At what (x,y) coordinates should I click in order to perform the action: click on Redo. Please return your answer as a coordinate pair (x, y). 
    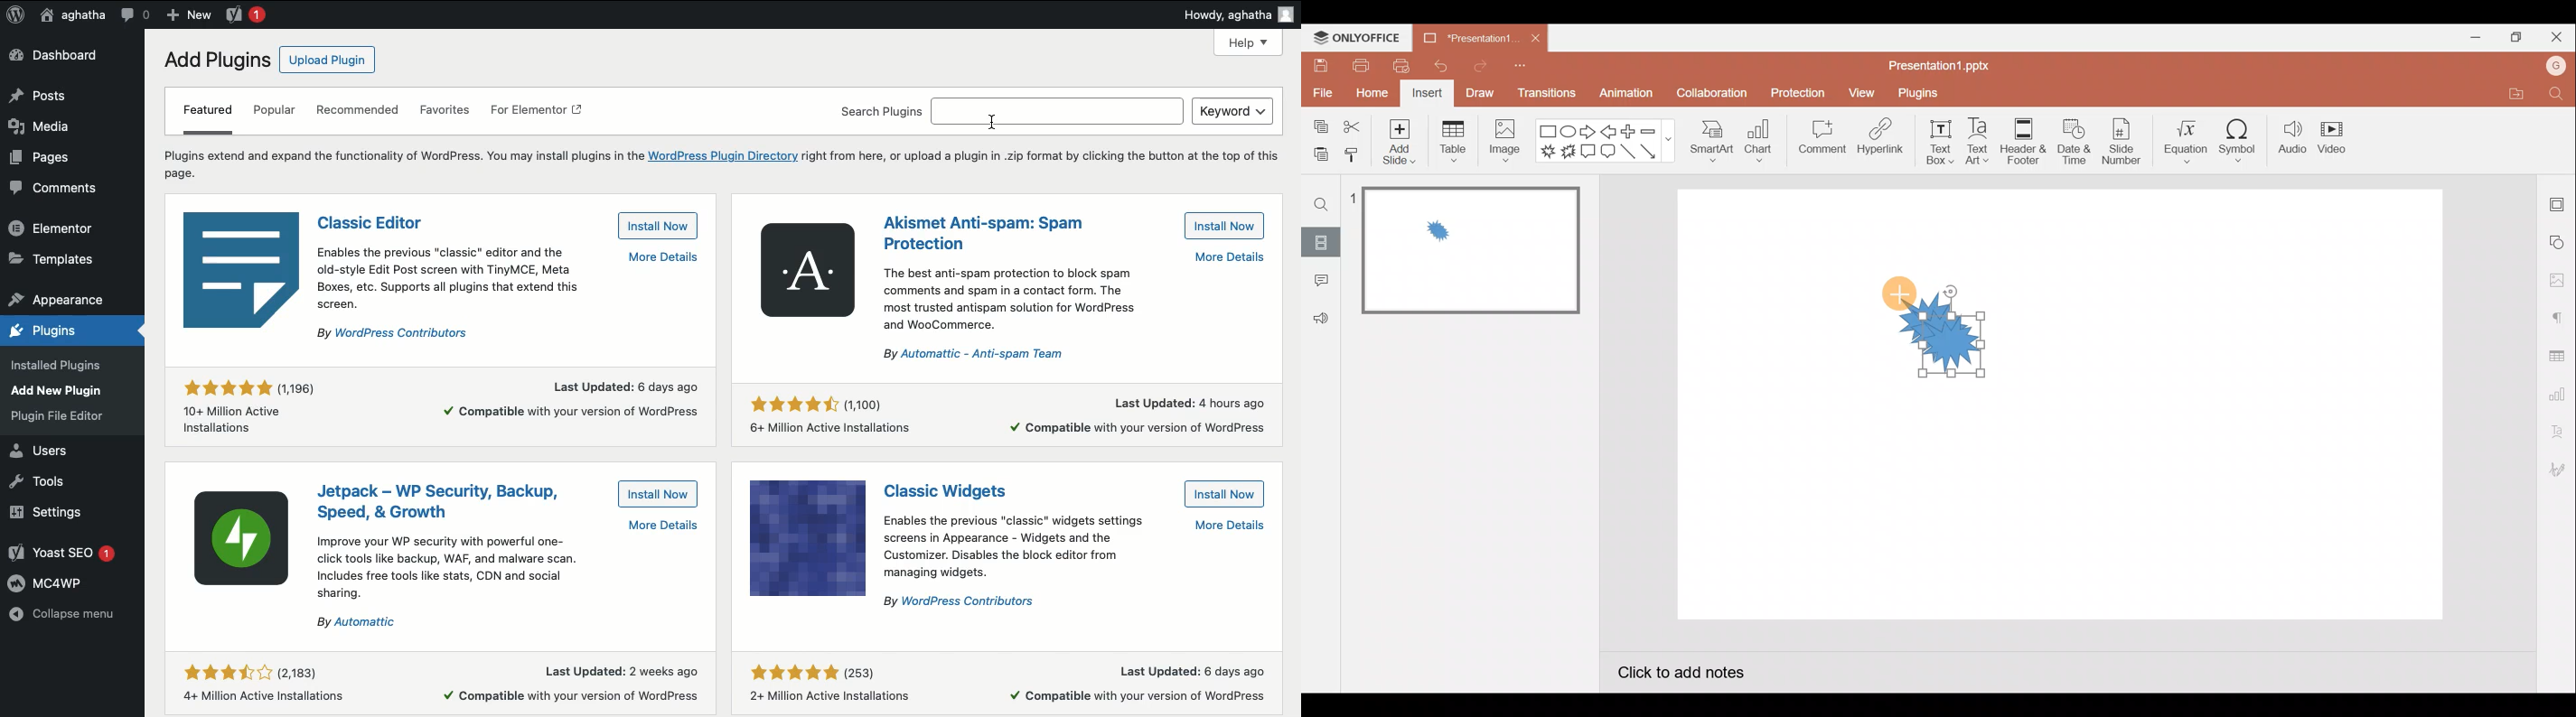
    Looking at the image, I should click on (1475, 66).